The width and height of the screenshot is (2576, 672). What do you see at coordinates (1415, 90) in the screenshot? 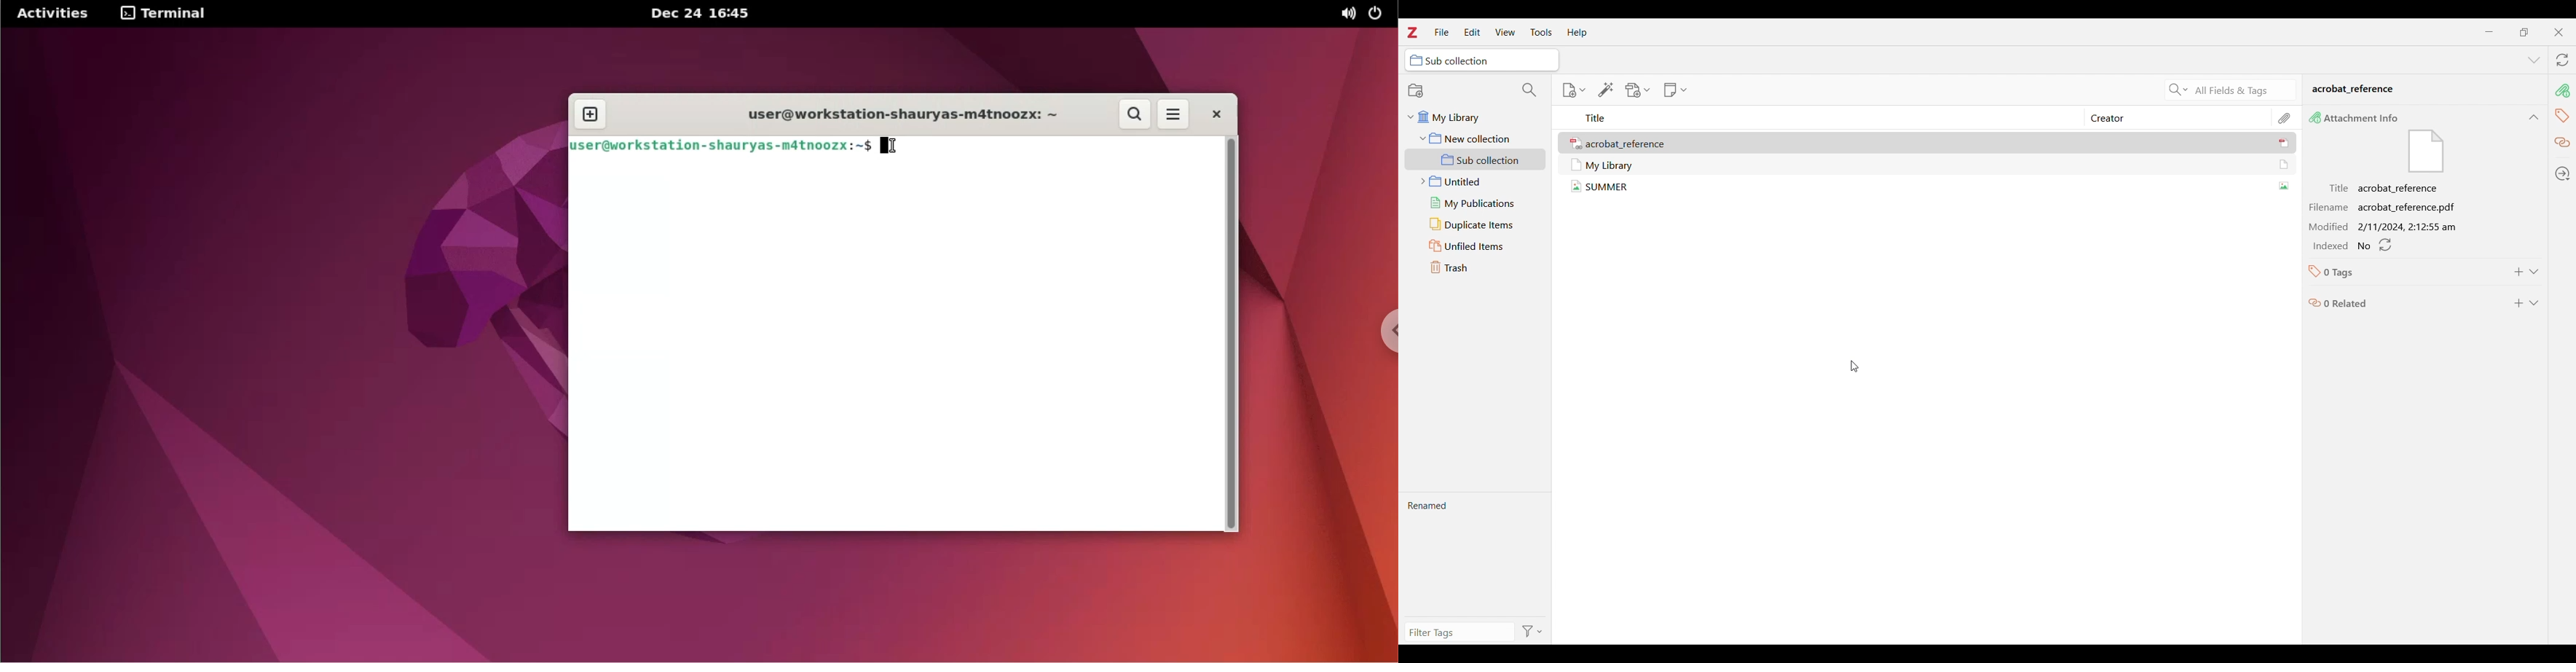
I see `Add new collection` at bounding box center [1415, 90].